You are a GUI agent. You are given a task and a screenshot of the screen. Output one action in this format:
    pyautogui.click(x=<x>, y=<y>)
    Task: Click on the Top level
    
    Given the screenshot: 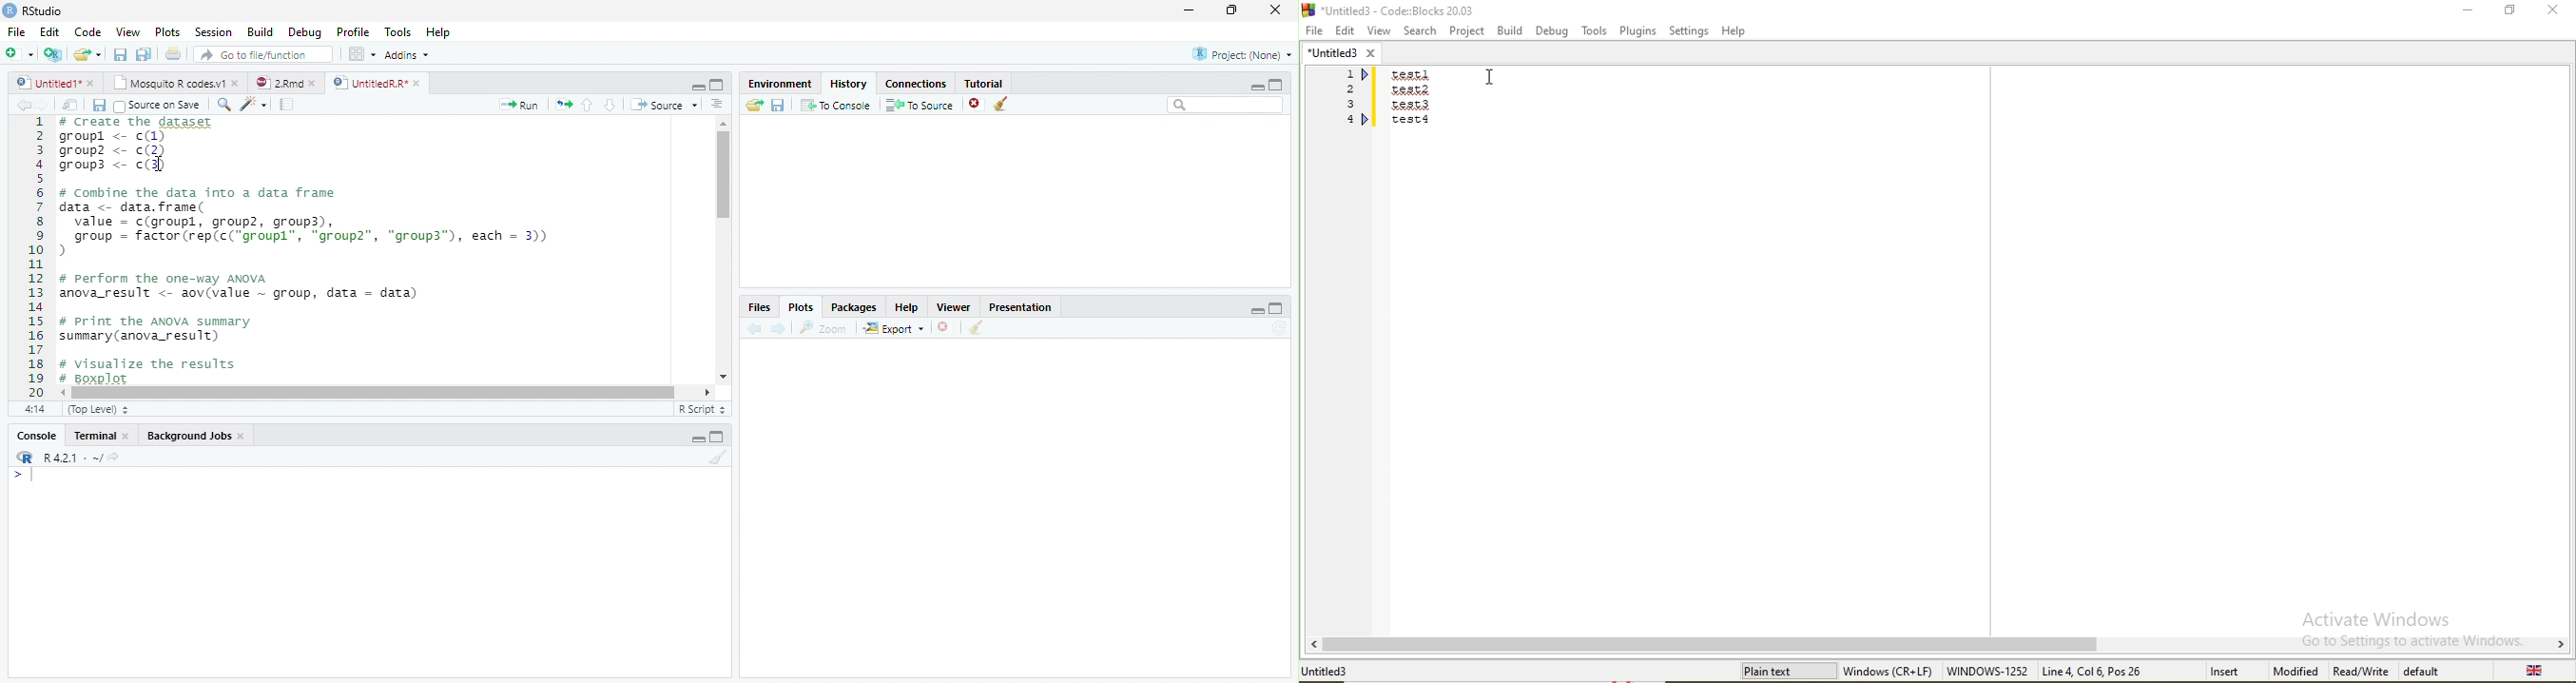 What is the action you would take?
    pyautogui.click(x=101, y=410)
    